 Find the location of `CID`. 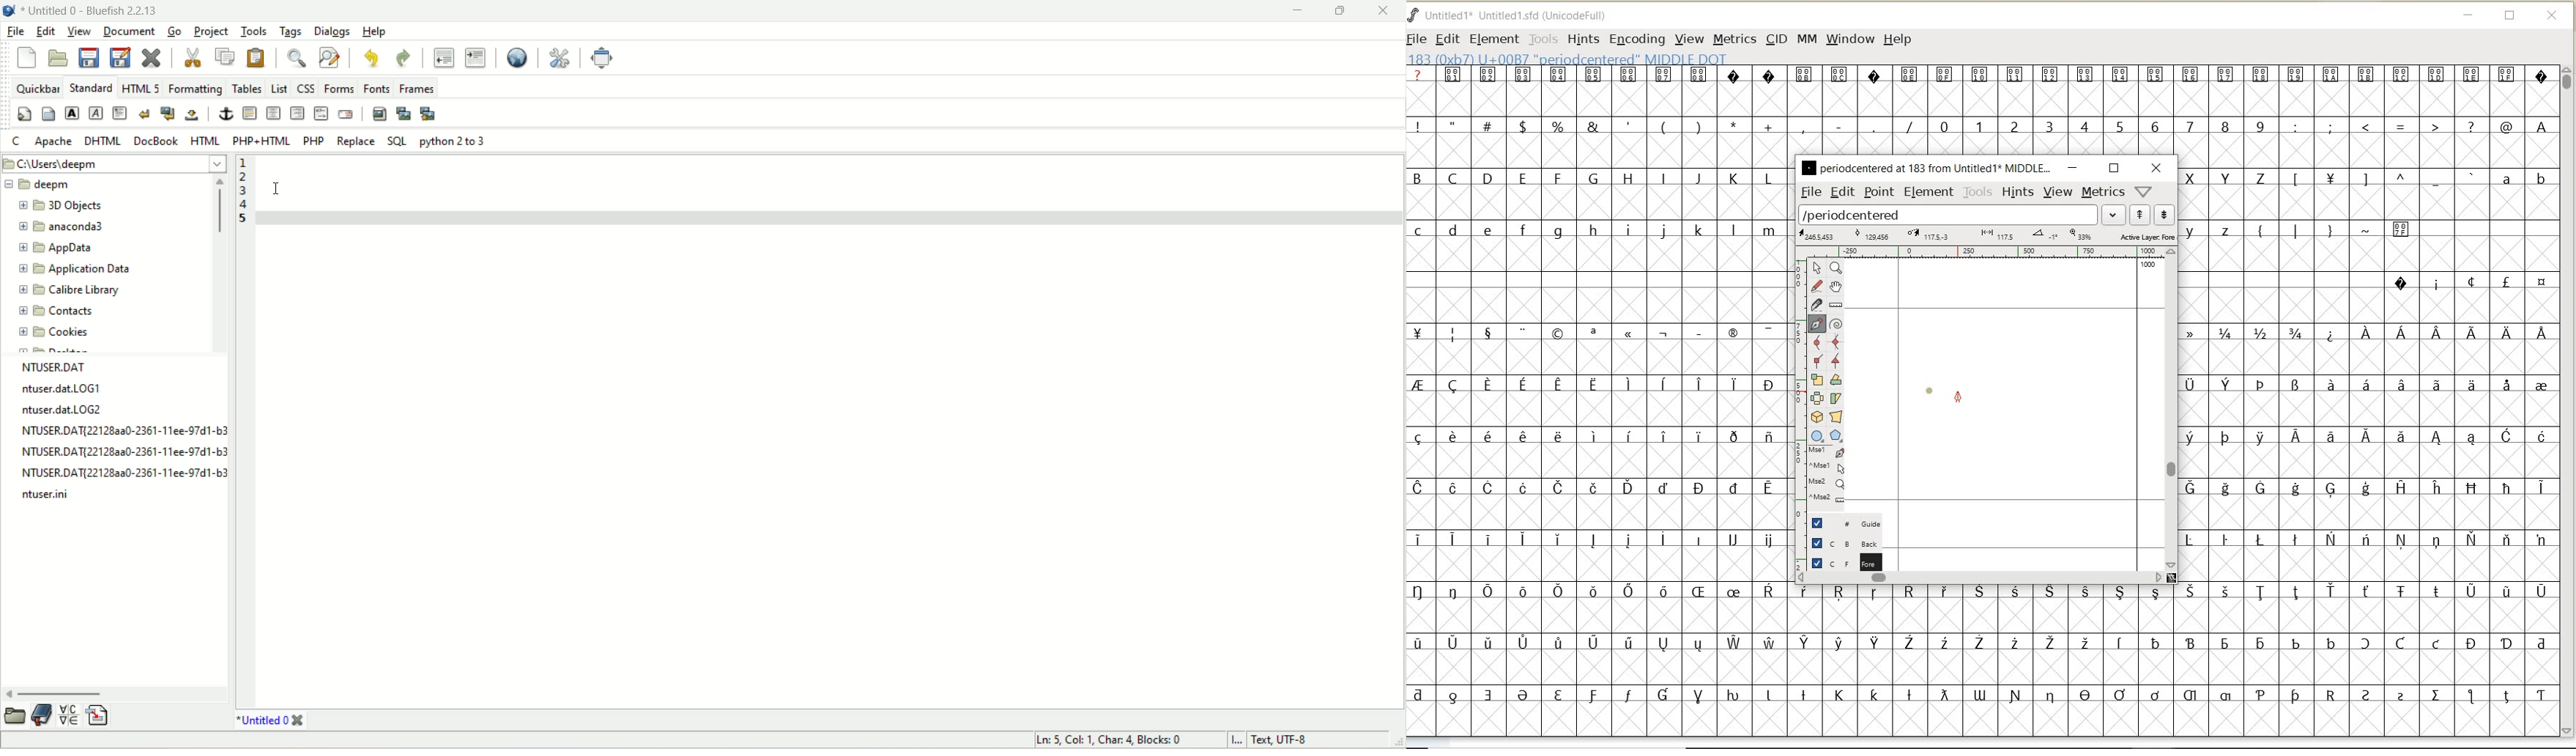

CID is located at coordinates (1776, 41).